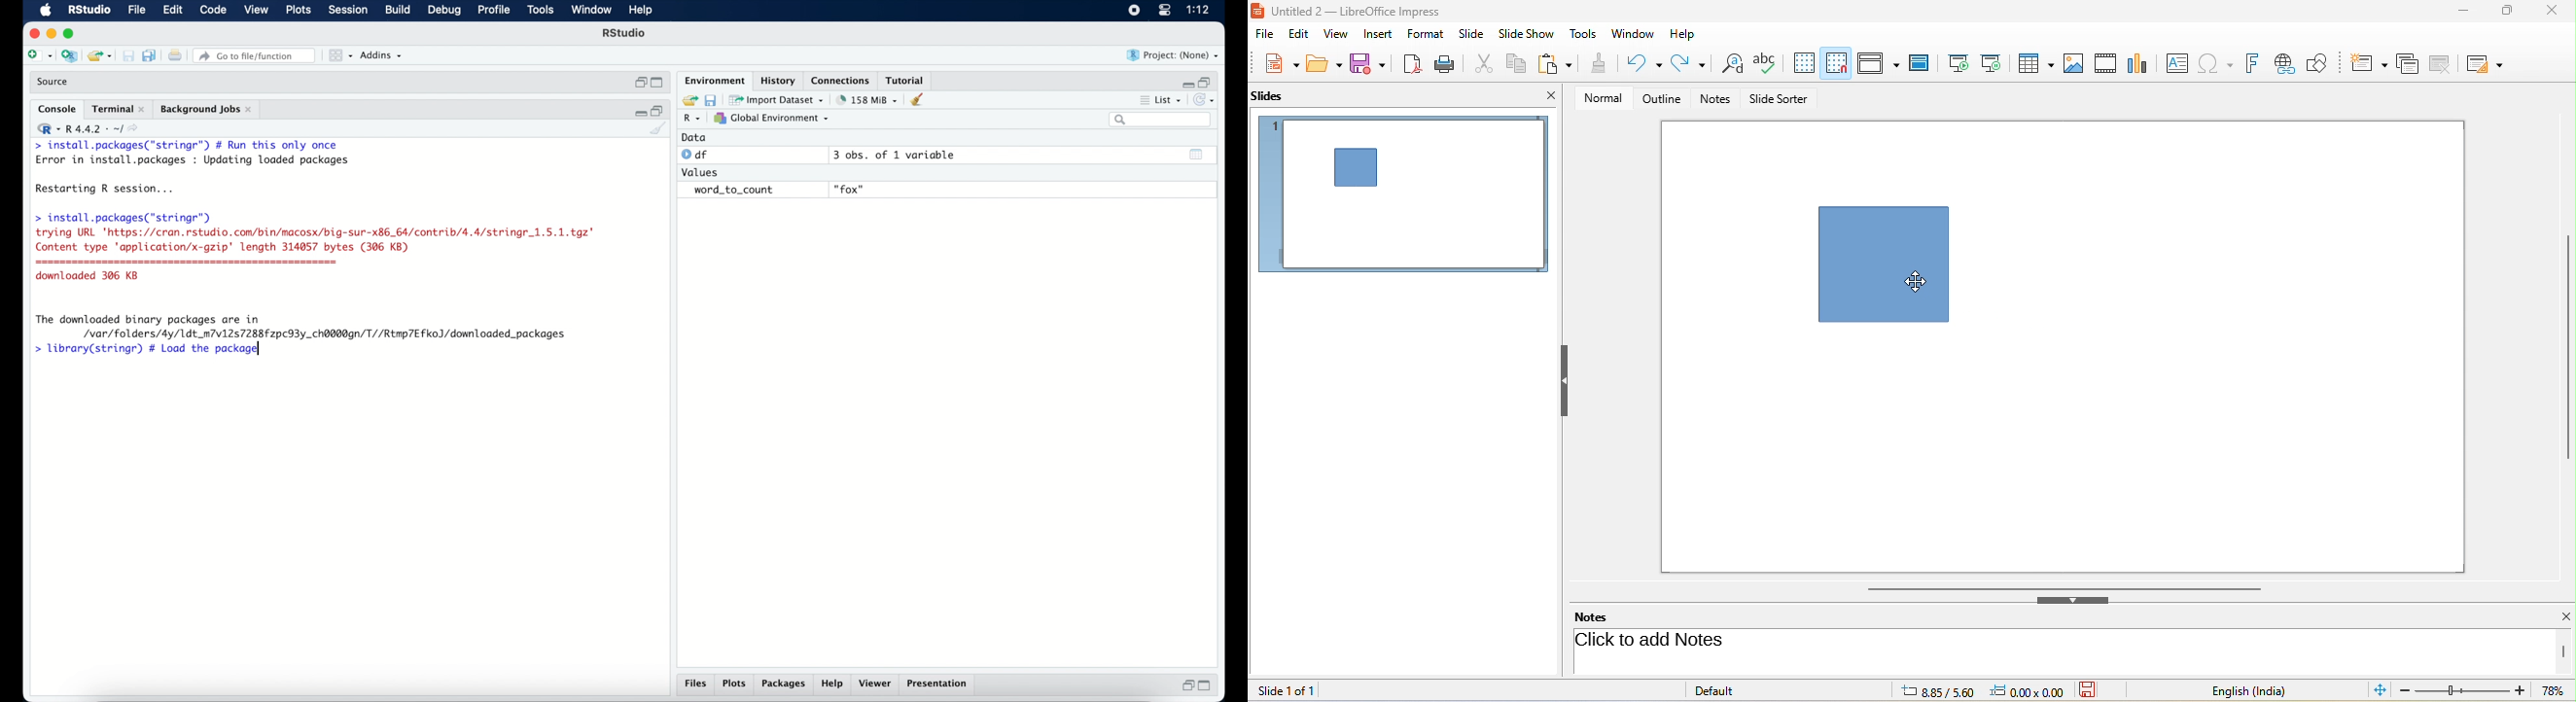 Image resolution: width=2576 pixels, height=728 pixels. Describe the element at coordinates (382, 55) in the screenshot. I see `addins` at that location.